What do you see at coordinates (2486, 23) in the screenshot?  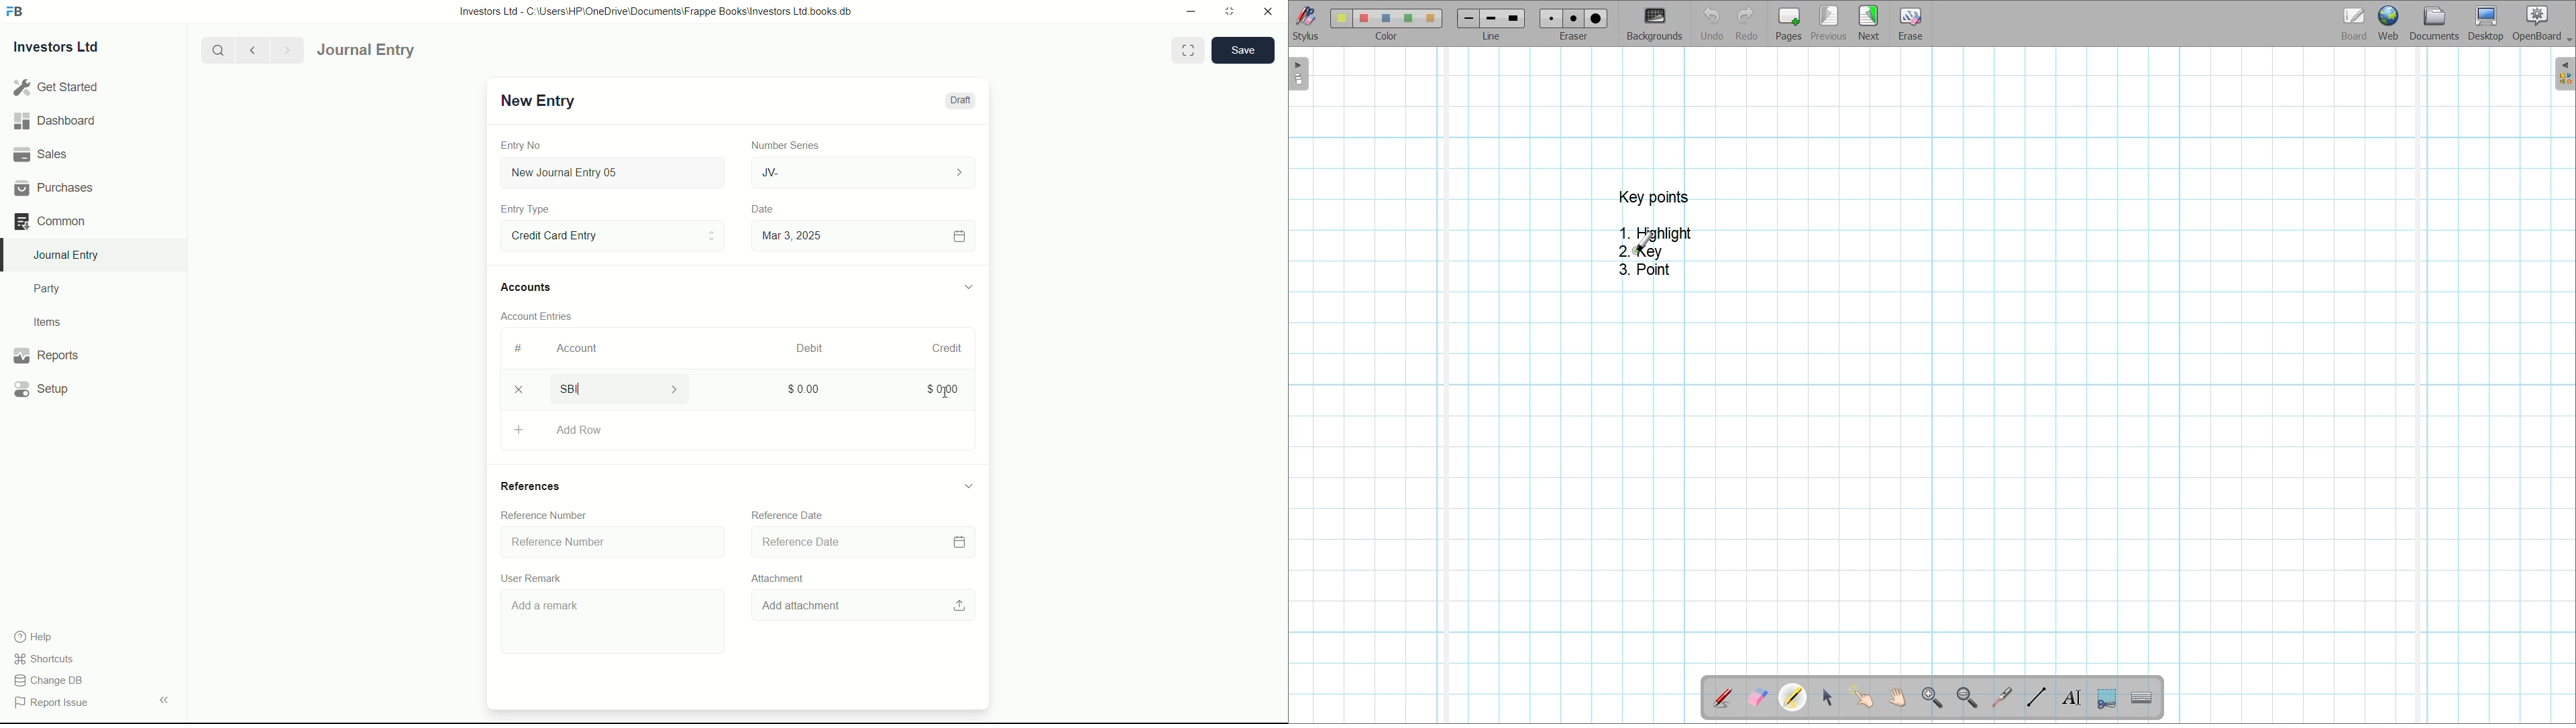 I see `Desktop` at bounding box center [2486, 23].